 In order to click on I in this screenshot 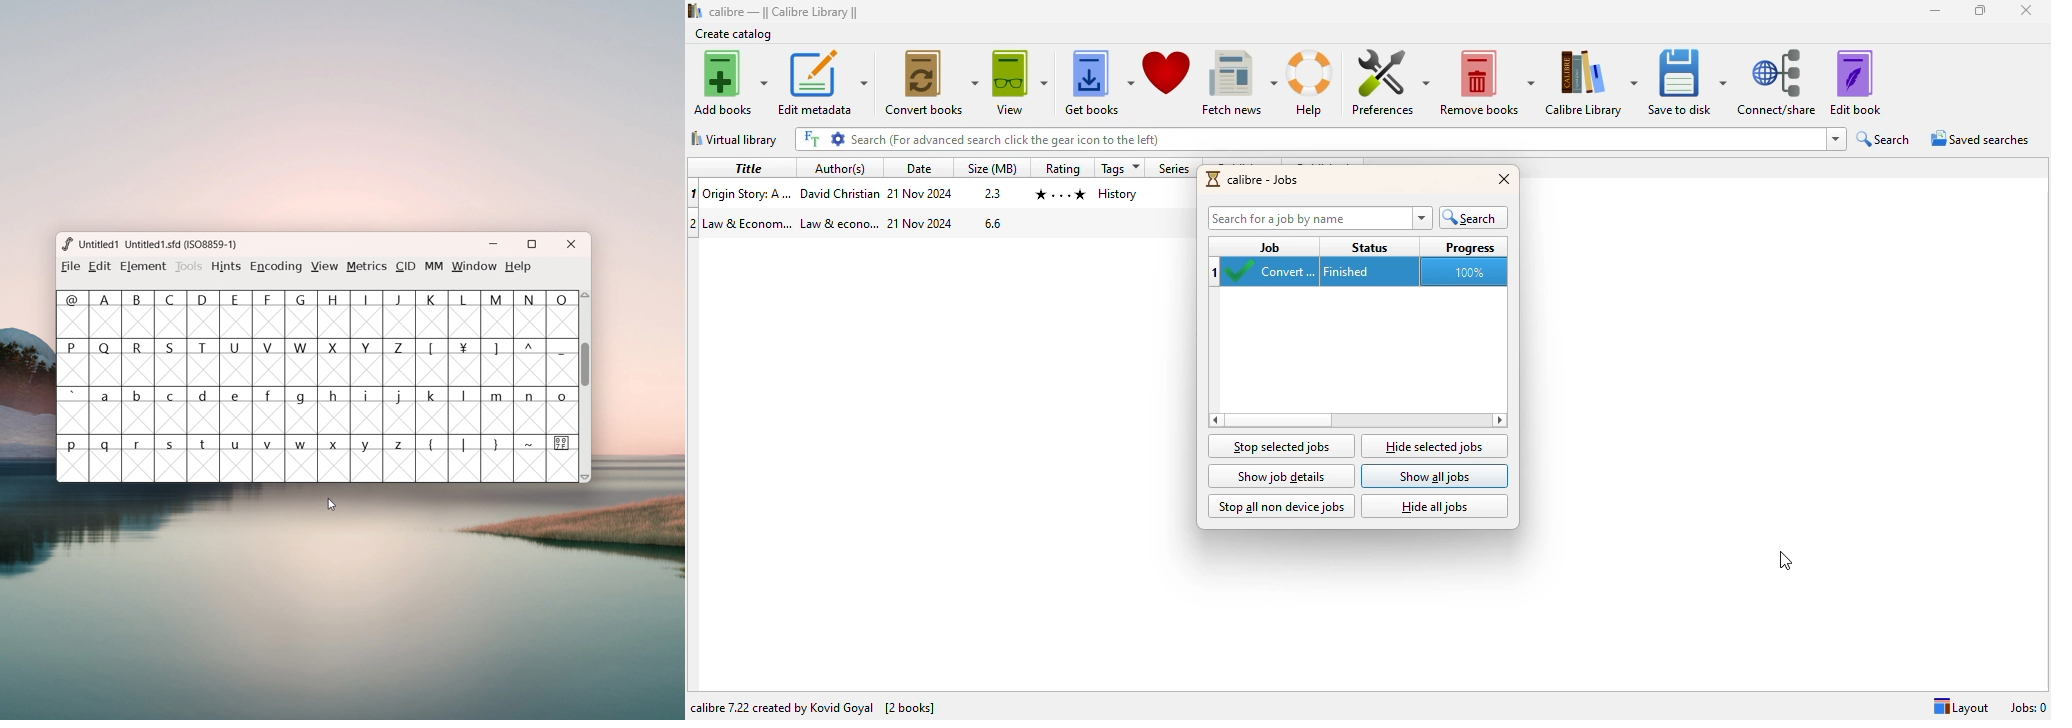, I will do `click(367, 314)`.